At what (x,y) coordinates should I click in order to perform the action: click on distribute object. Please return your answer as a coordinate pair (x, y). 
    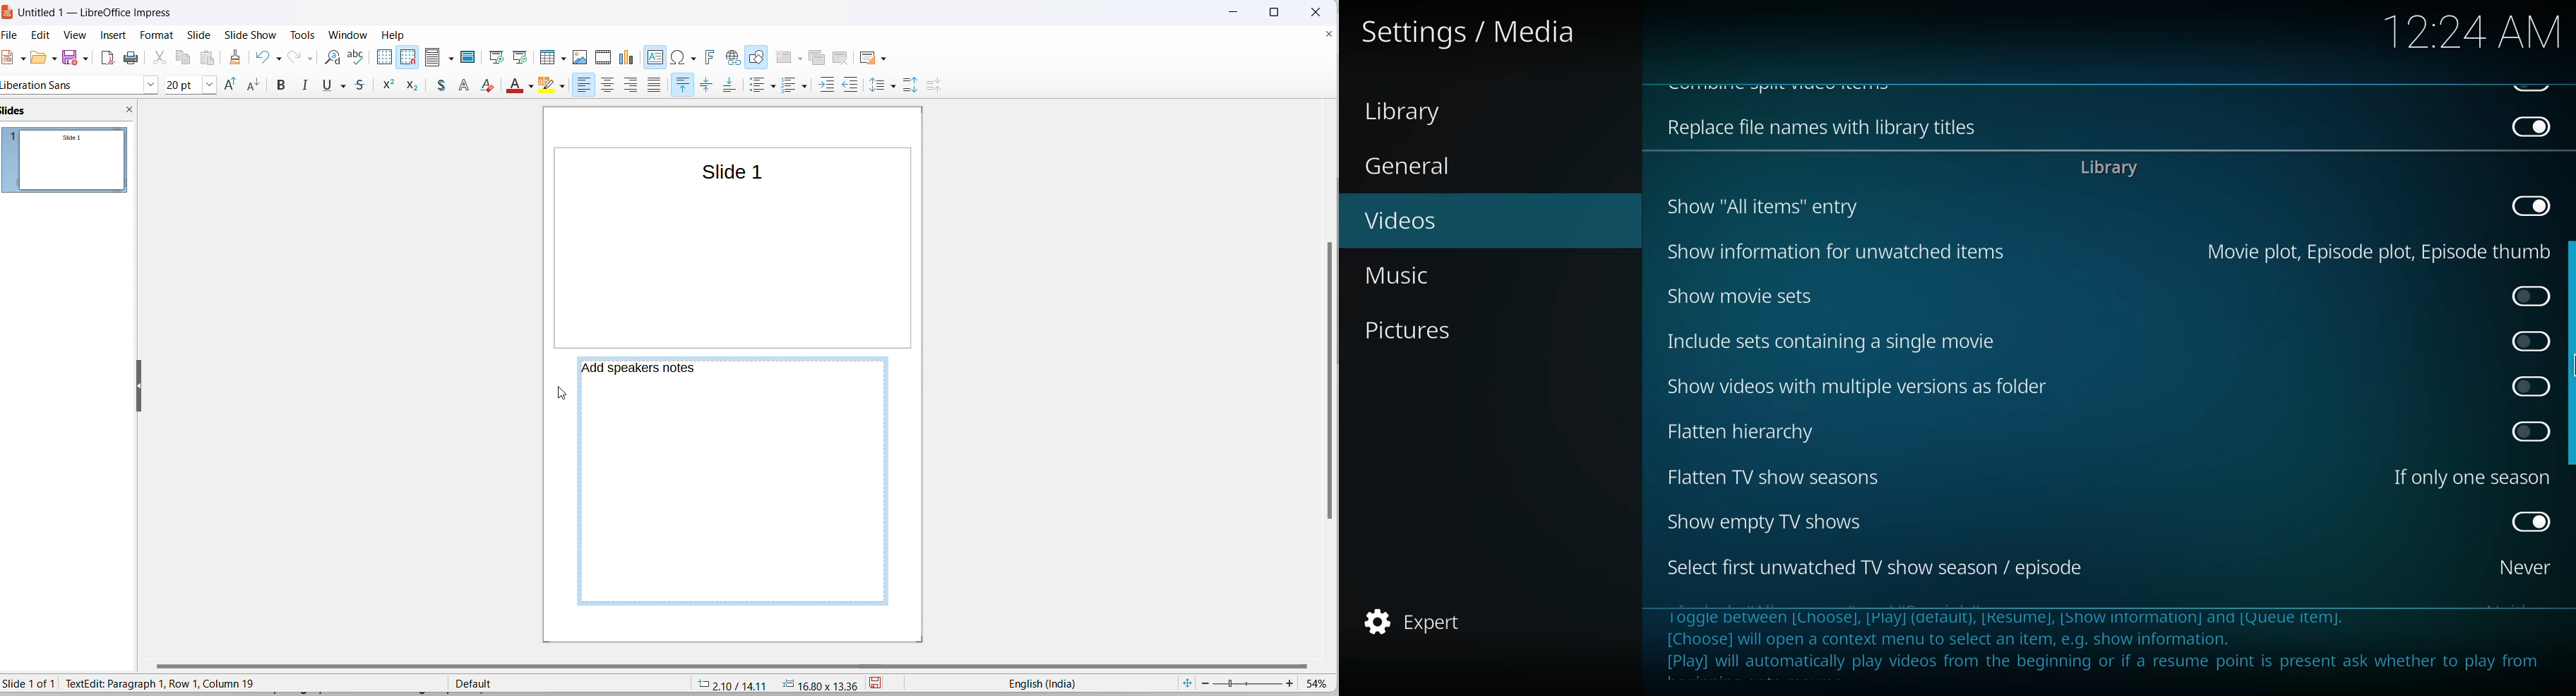
    Looking at the image, I should click on (609, 87).